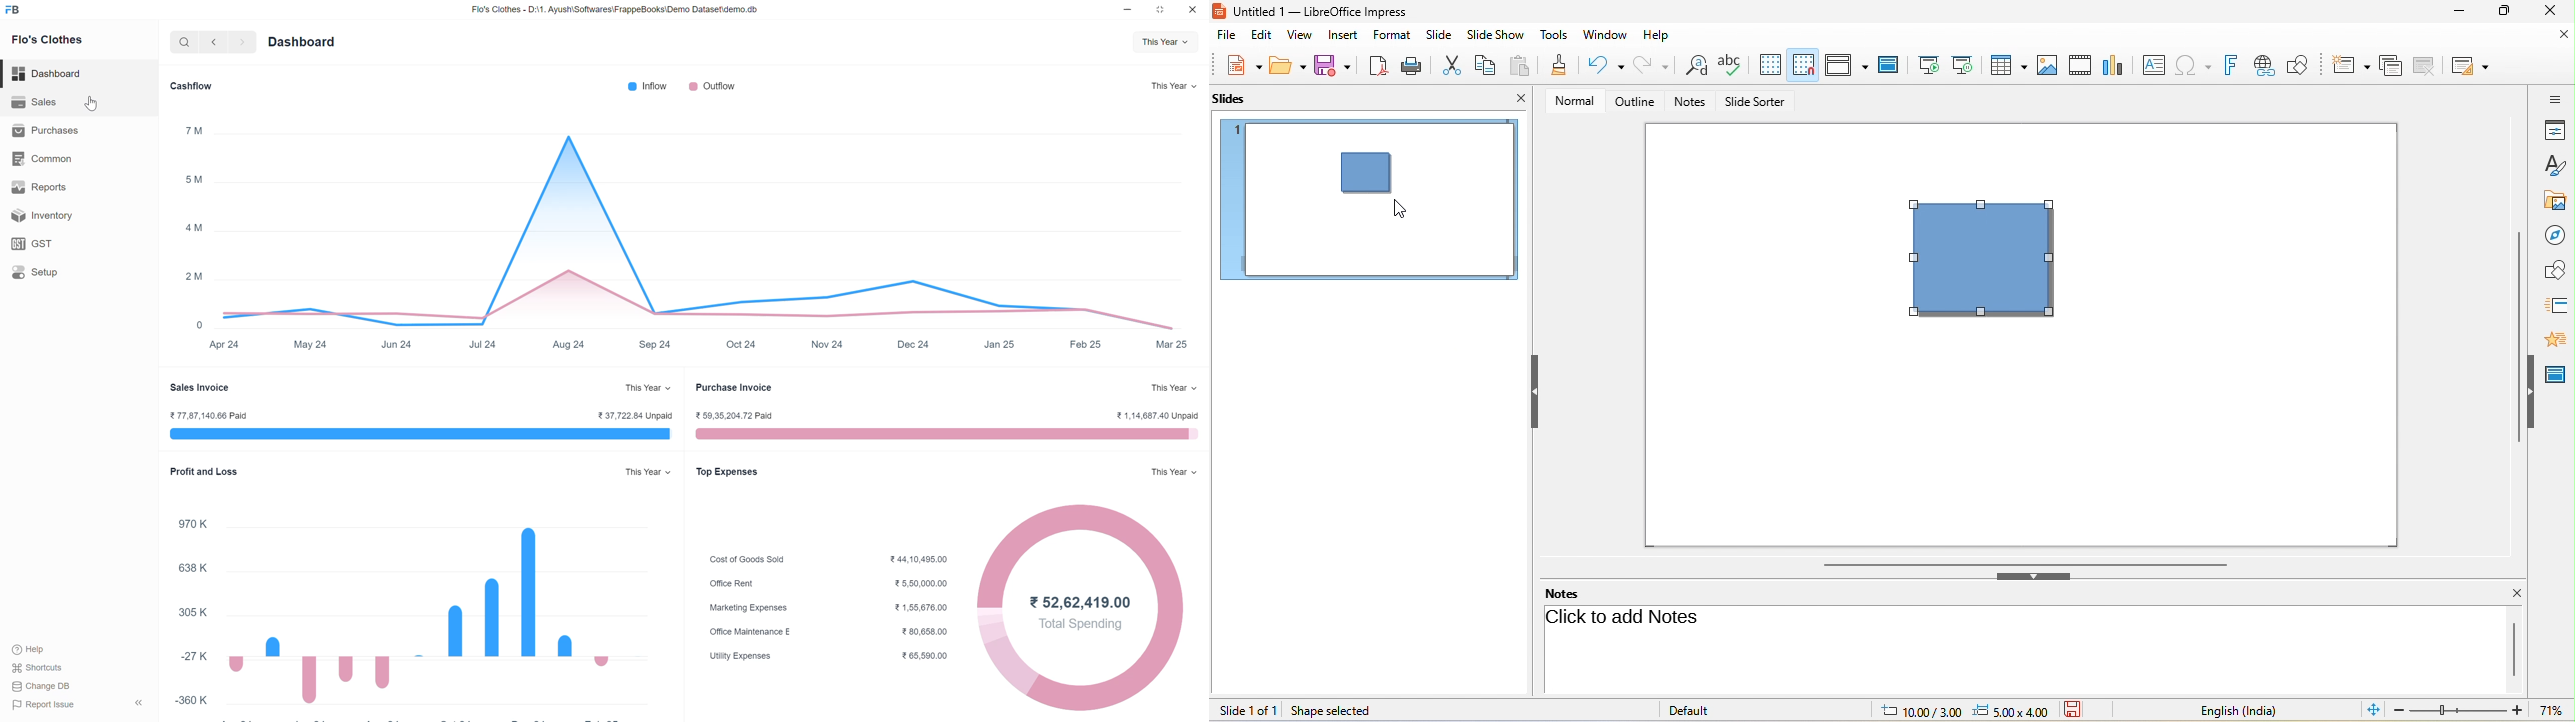 The height and width of the screenshot is (728, 2576). Describe the element at coordinates (1629, 617) in the screenshot. I see `click to add notes` at that location.